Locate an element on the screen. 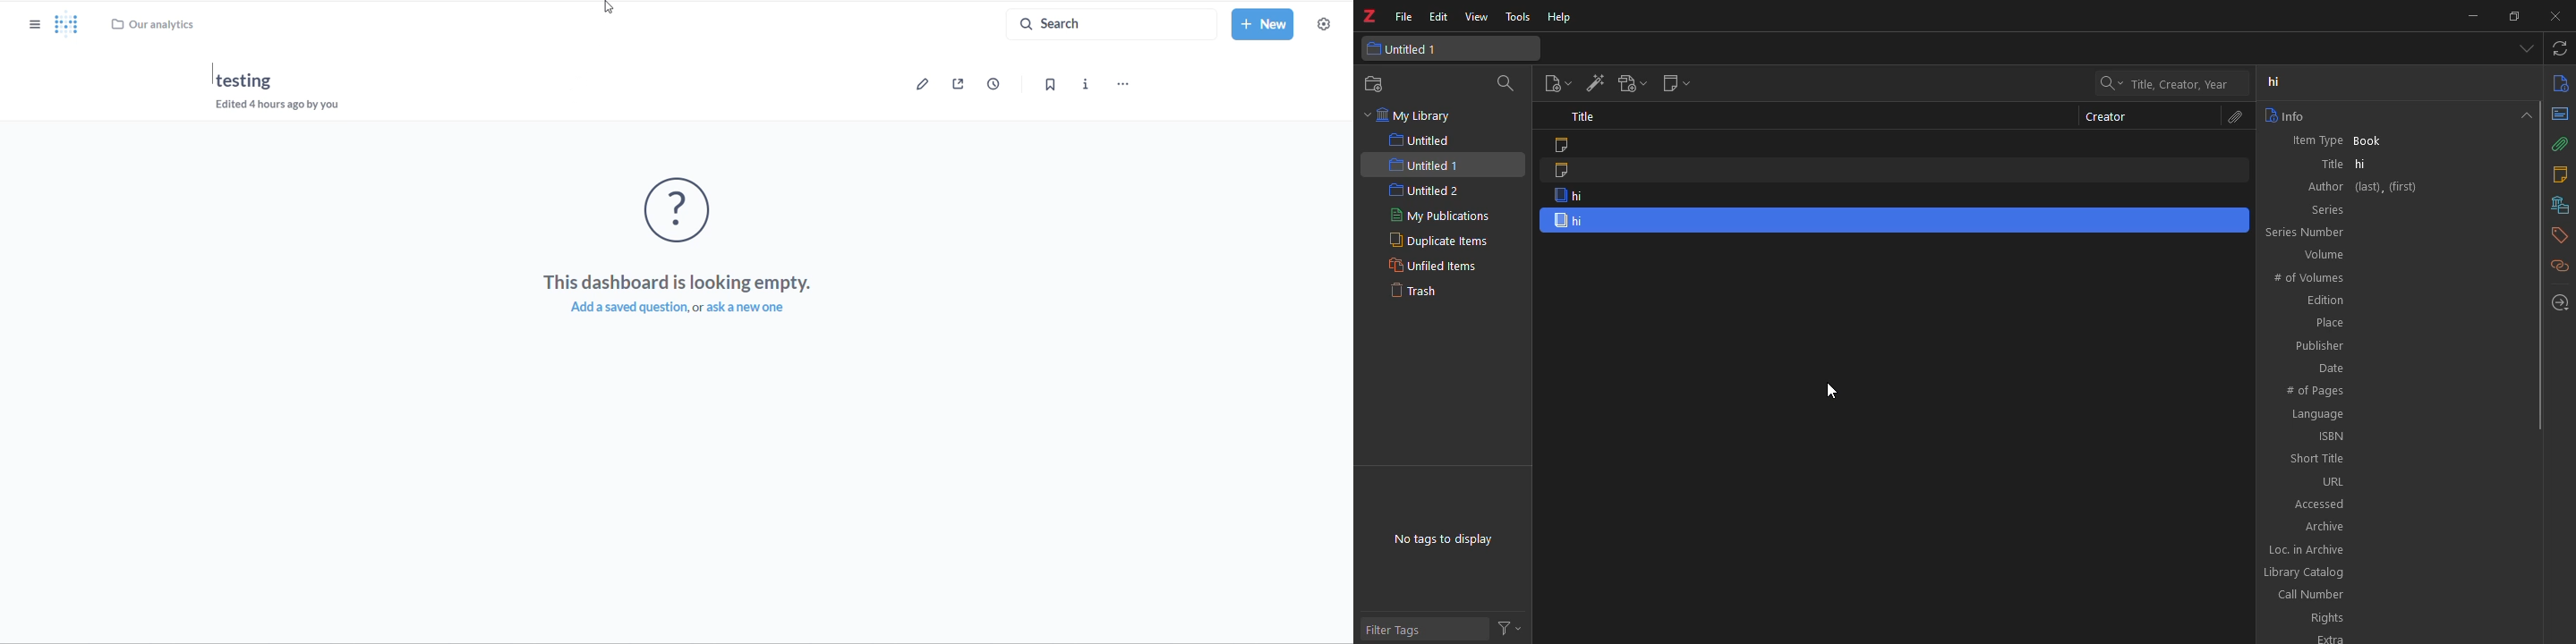 The width and height of the screenshot is (2576, 644). abstract is located at coordinates (2562, 114).